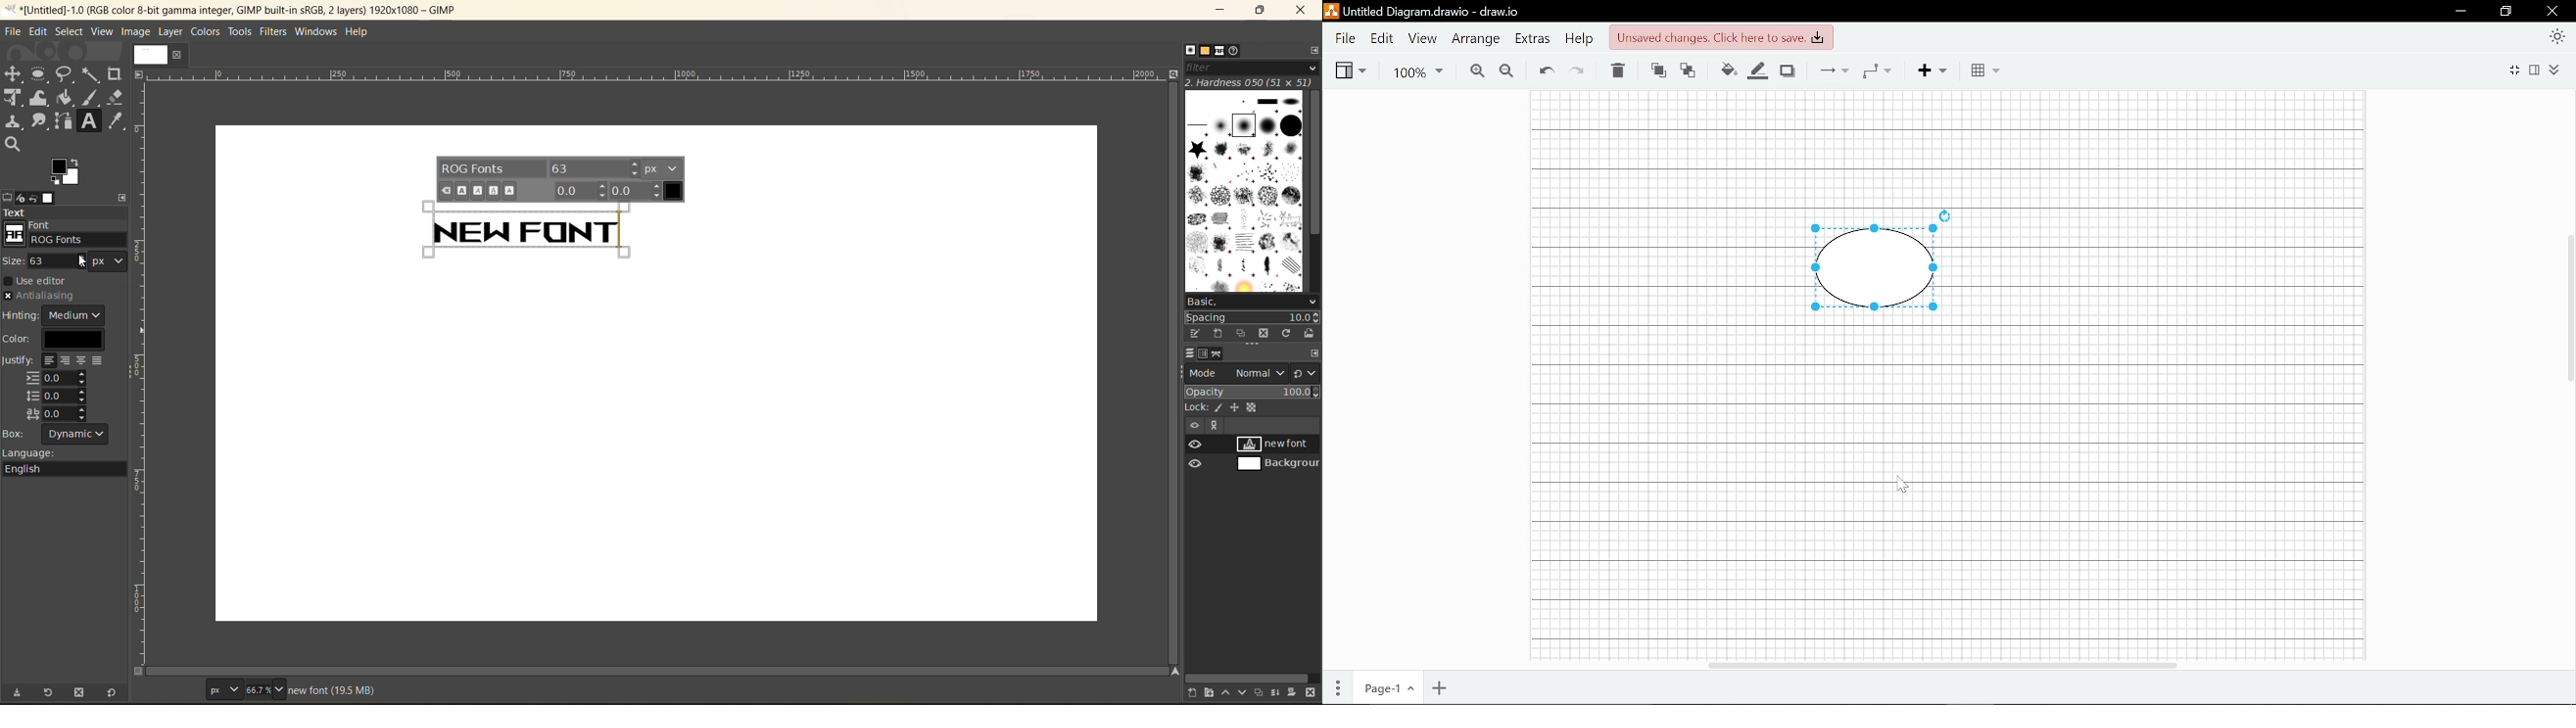  What do you see at coordinates (1617, 71) in the screenshot?
I see `Delete` at bounding box center [1617, 71].